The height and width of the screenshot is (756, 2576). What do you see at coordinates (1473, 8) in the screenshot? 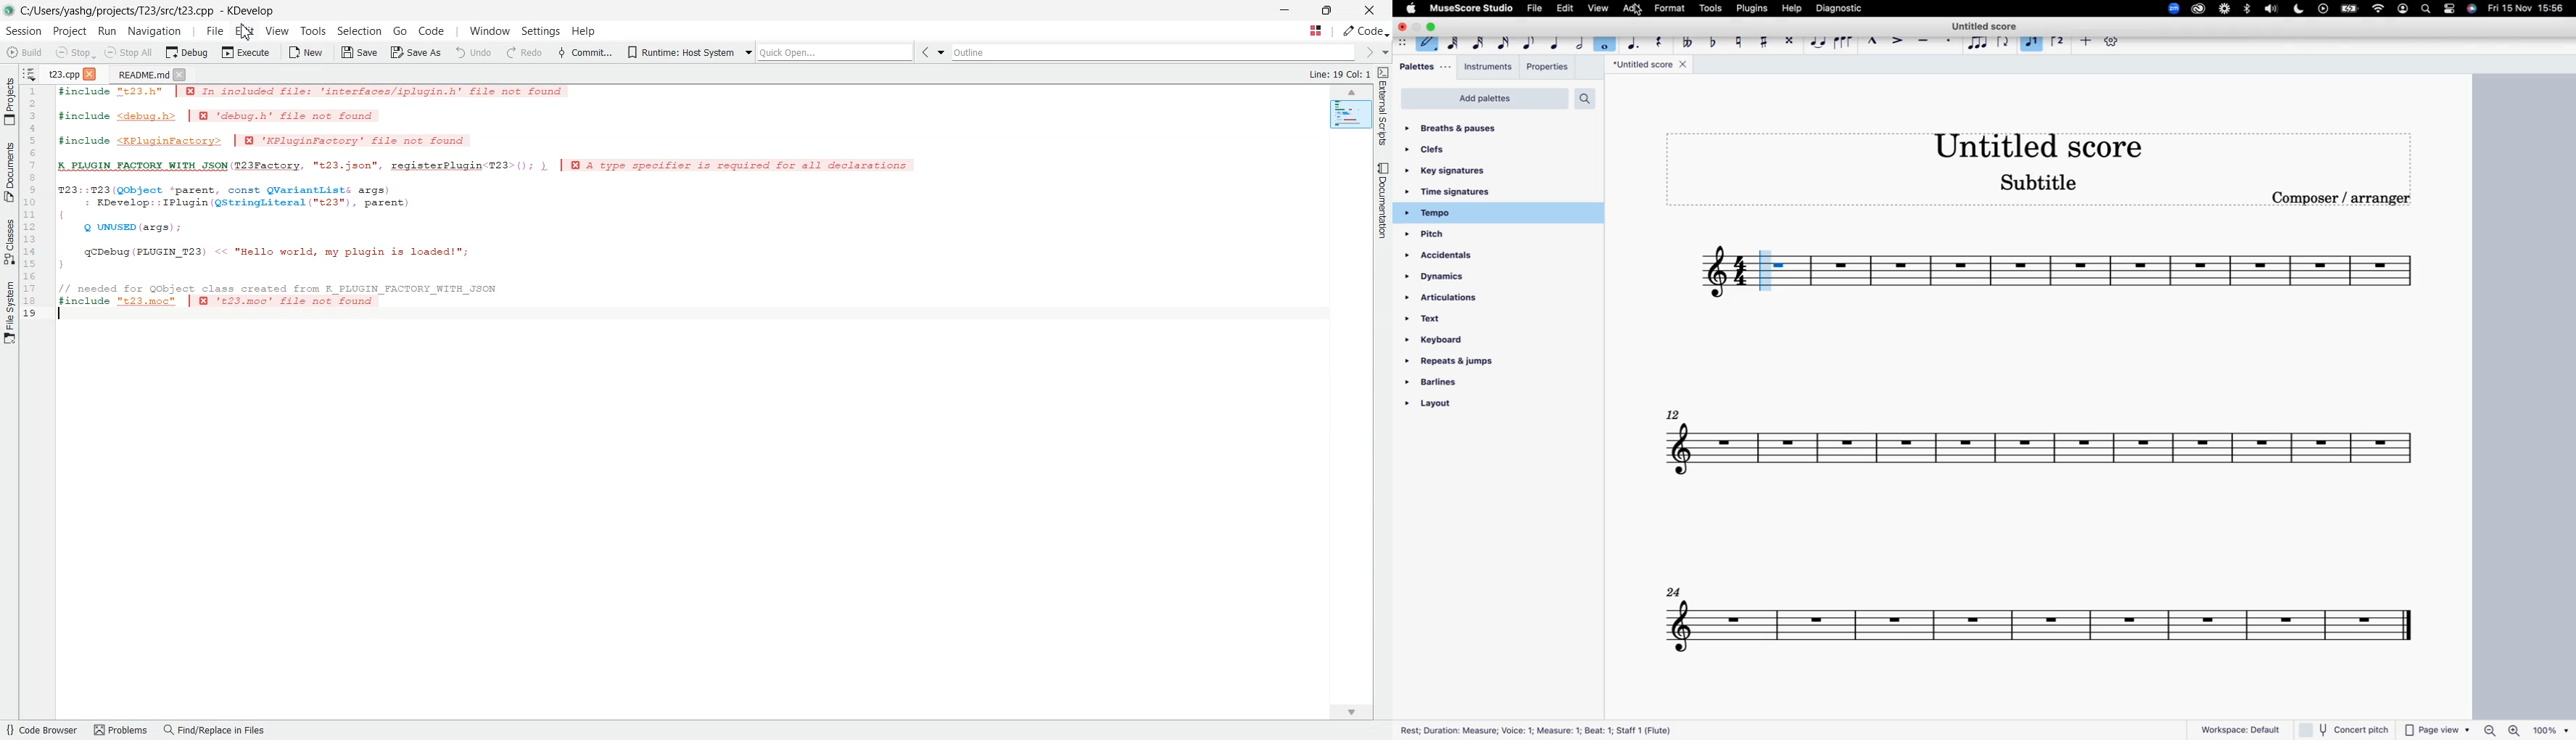
I see `musescore studio` at bounding box center [1473, 8].